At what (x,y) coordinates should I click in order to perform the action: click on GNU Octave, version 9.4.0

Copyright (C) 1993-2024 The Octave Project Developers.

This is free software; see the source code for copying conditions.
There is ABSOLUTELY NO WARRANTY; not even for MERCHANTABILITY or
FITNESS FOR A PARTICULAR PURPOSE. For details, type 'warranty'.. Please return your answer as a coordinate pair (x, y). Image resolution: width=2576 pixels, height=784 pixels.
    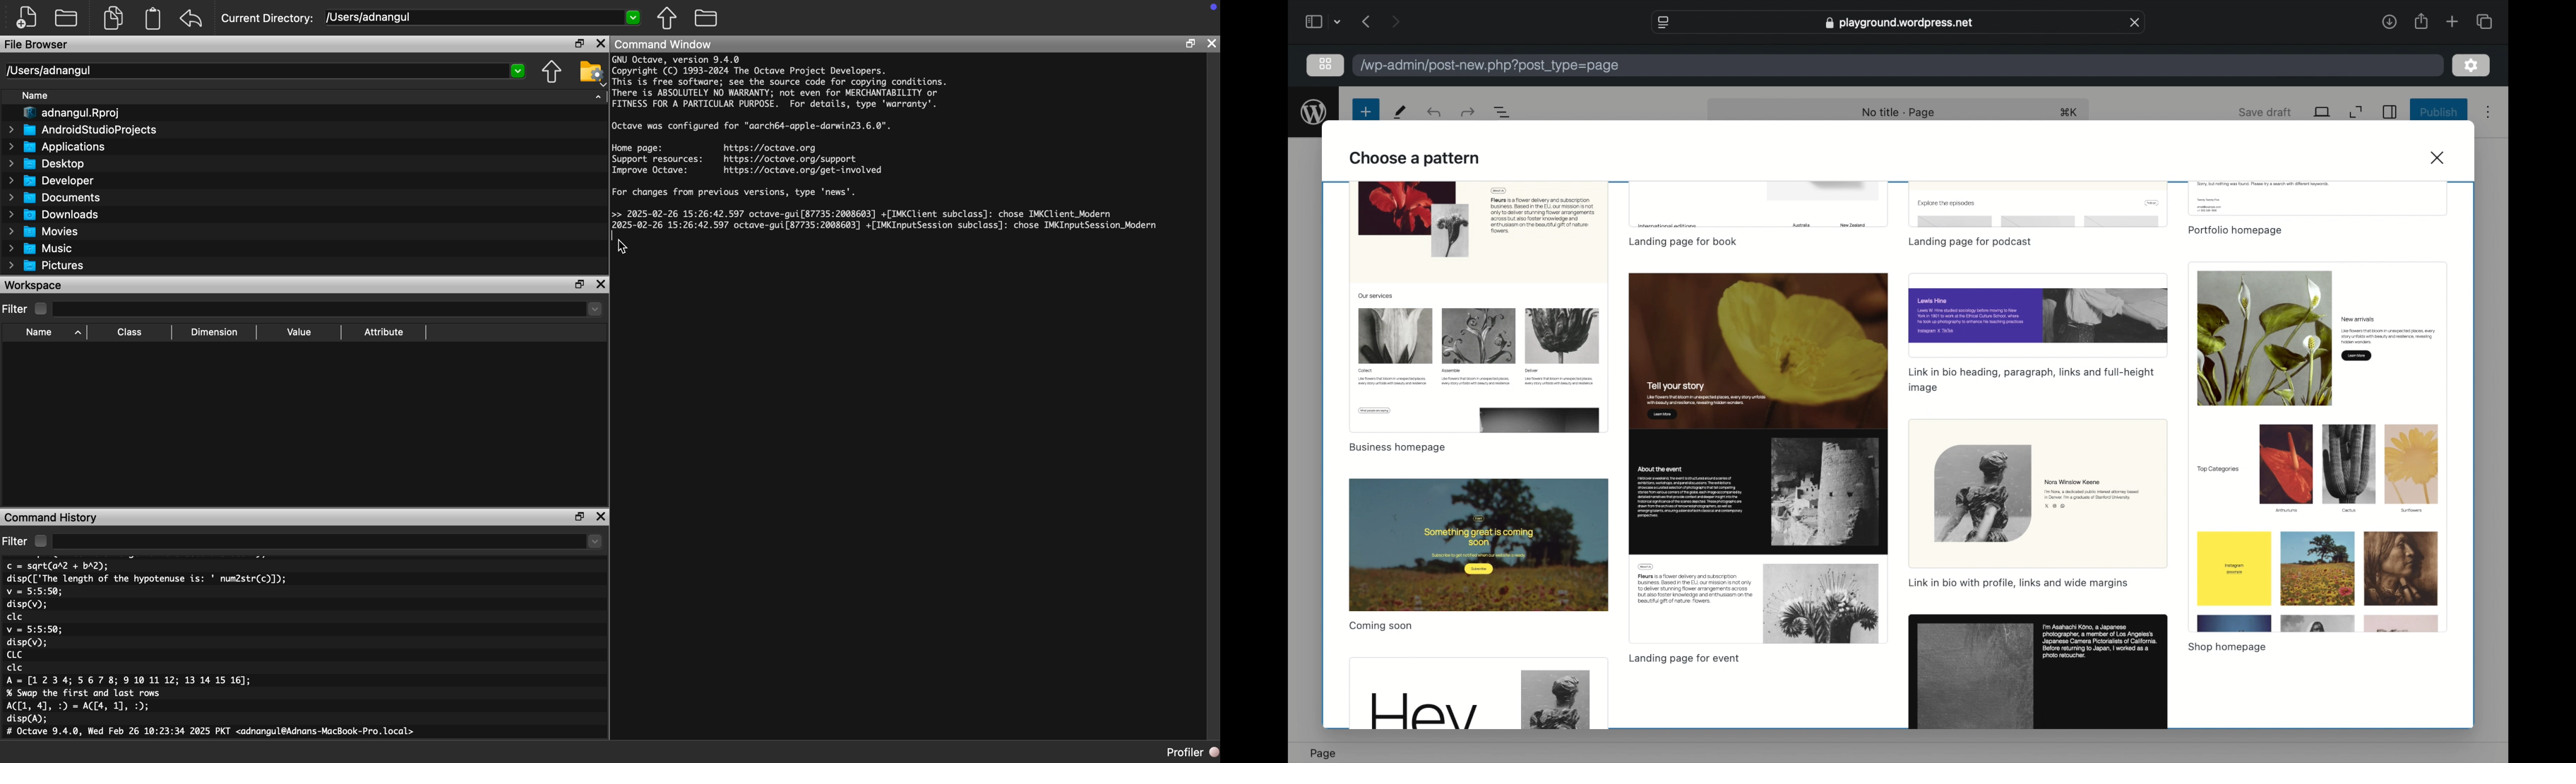
    Looking at the image, I should click on (781, 84).